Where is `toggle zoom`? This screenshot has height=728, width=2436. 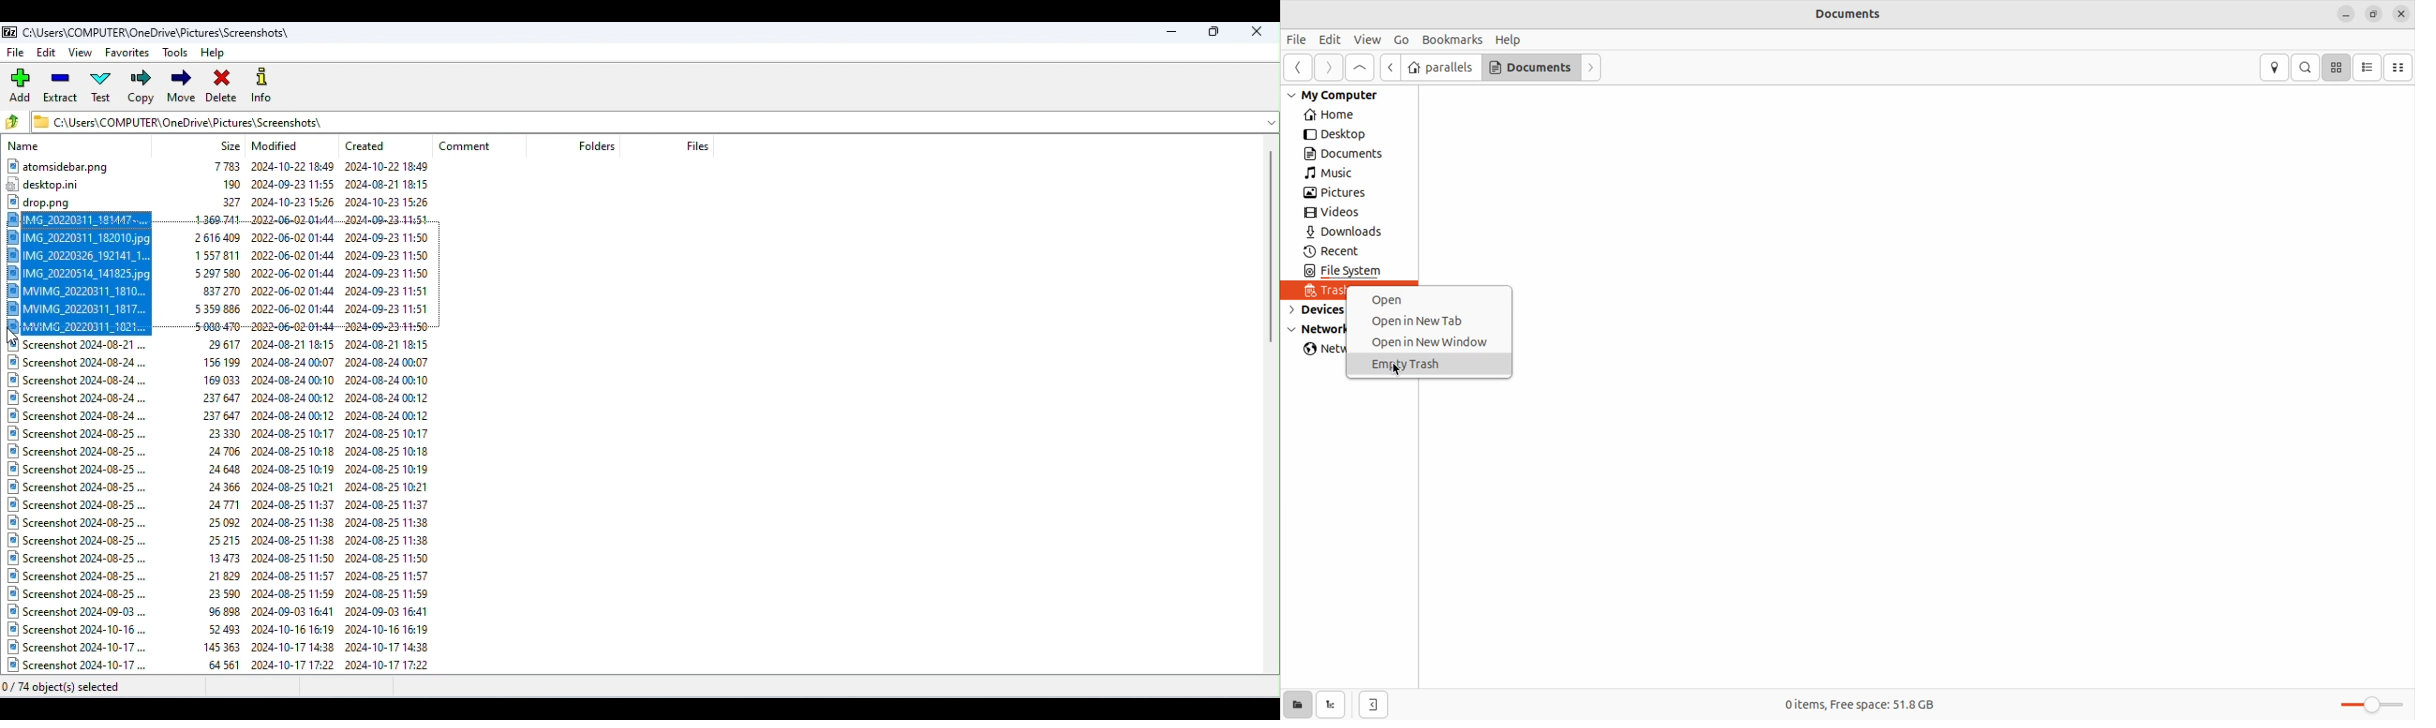
toggle zoom is located at coordinates (2369, 700).